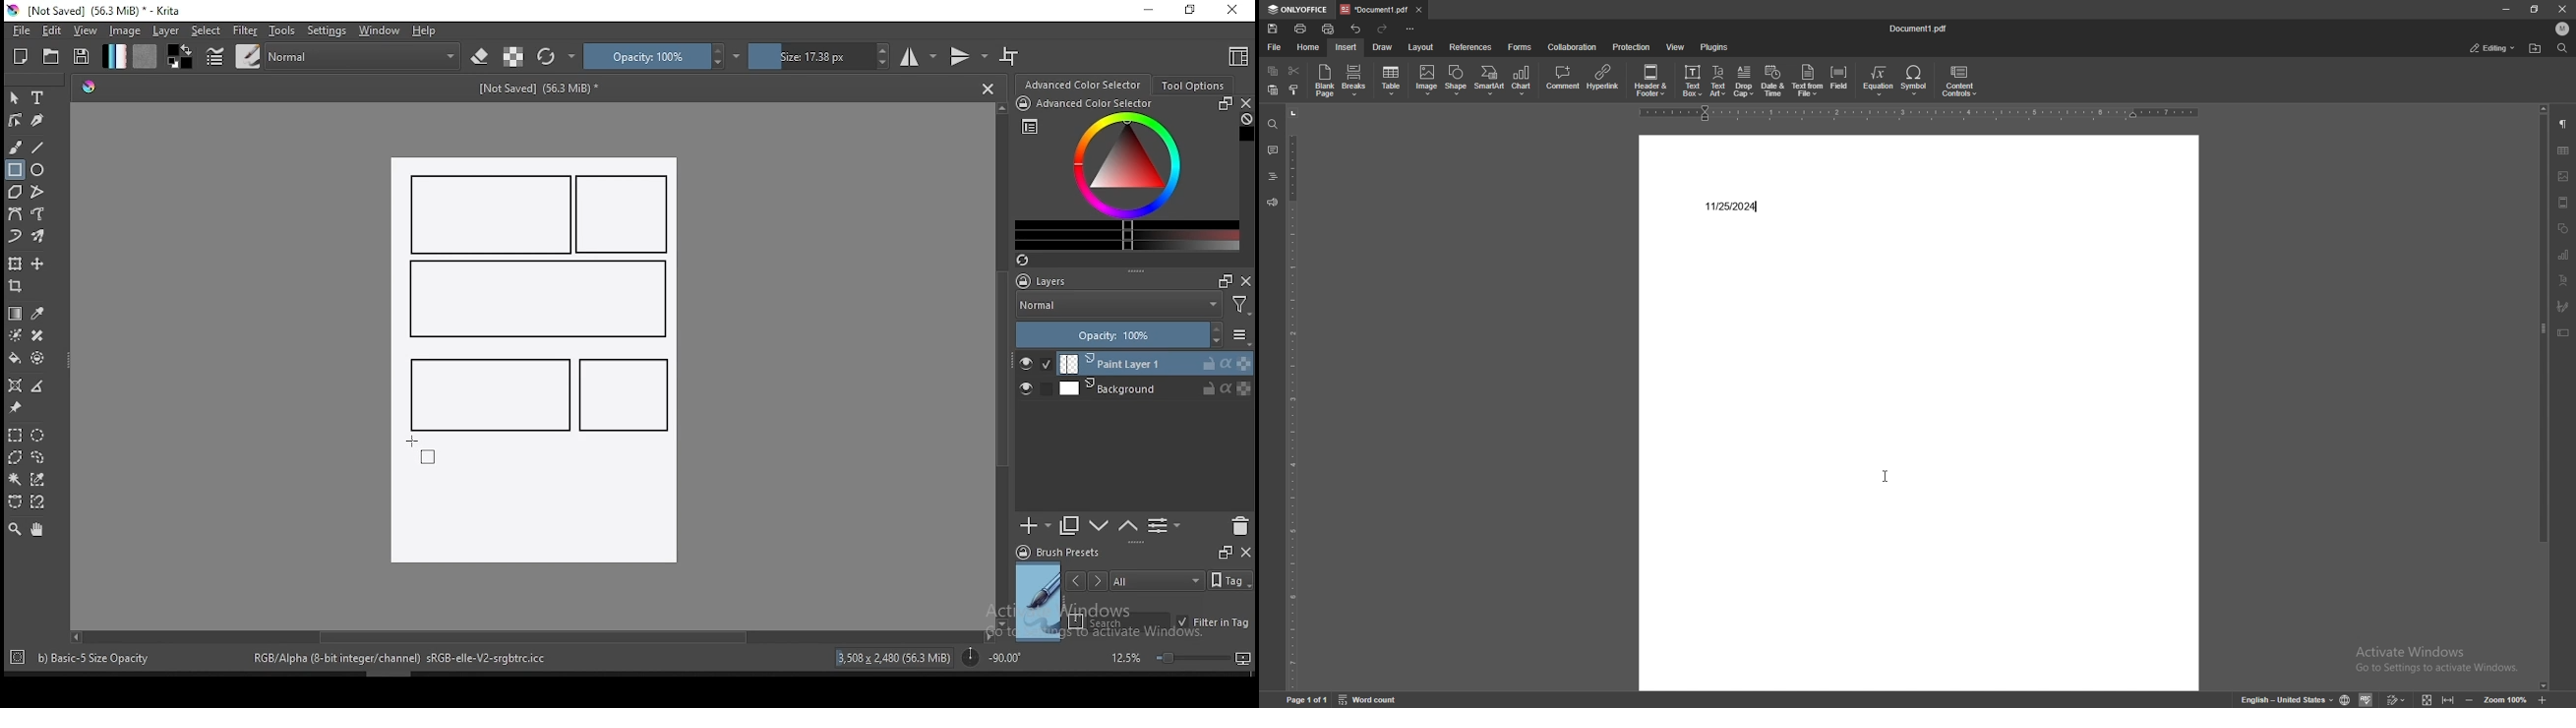  I want to click on zoom tool, so click(15, 528).